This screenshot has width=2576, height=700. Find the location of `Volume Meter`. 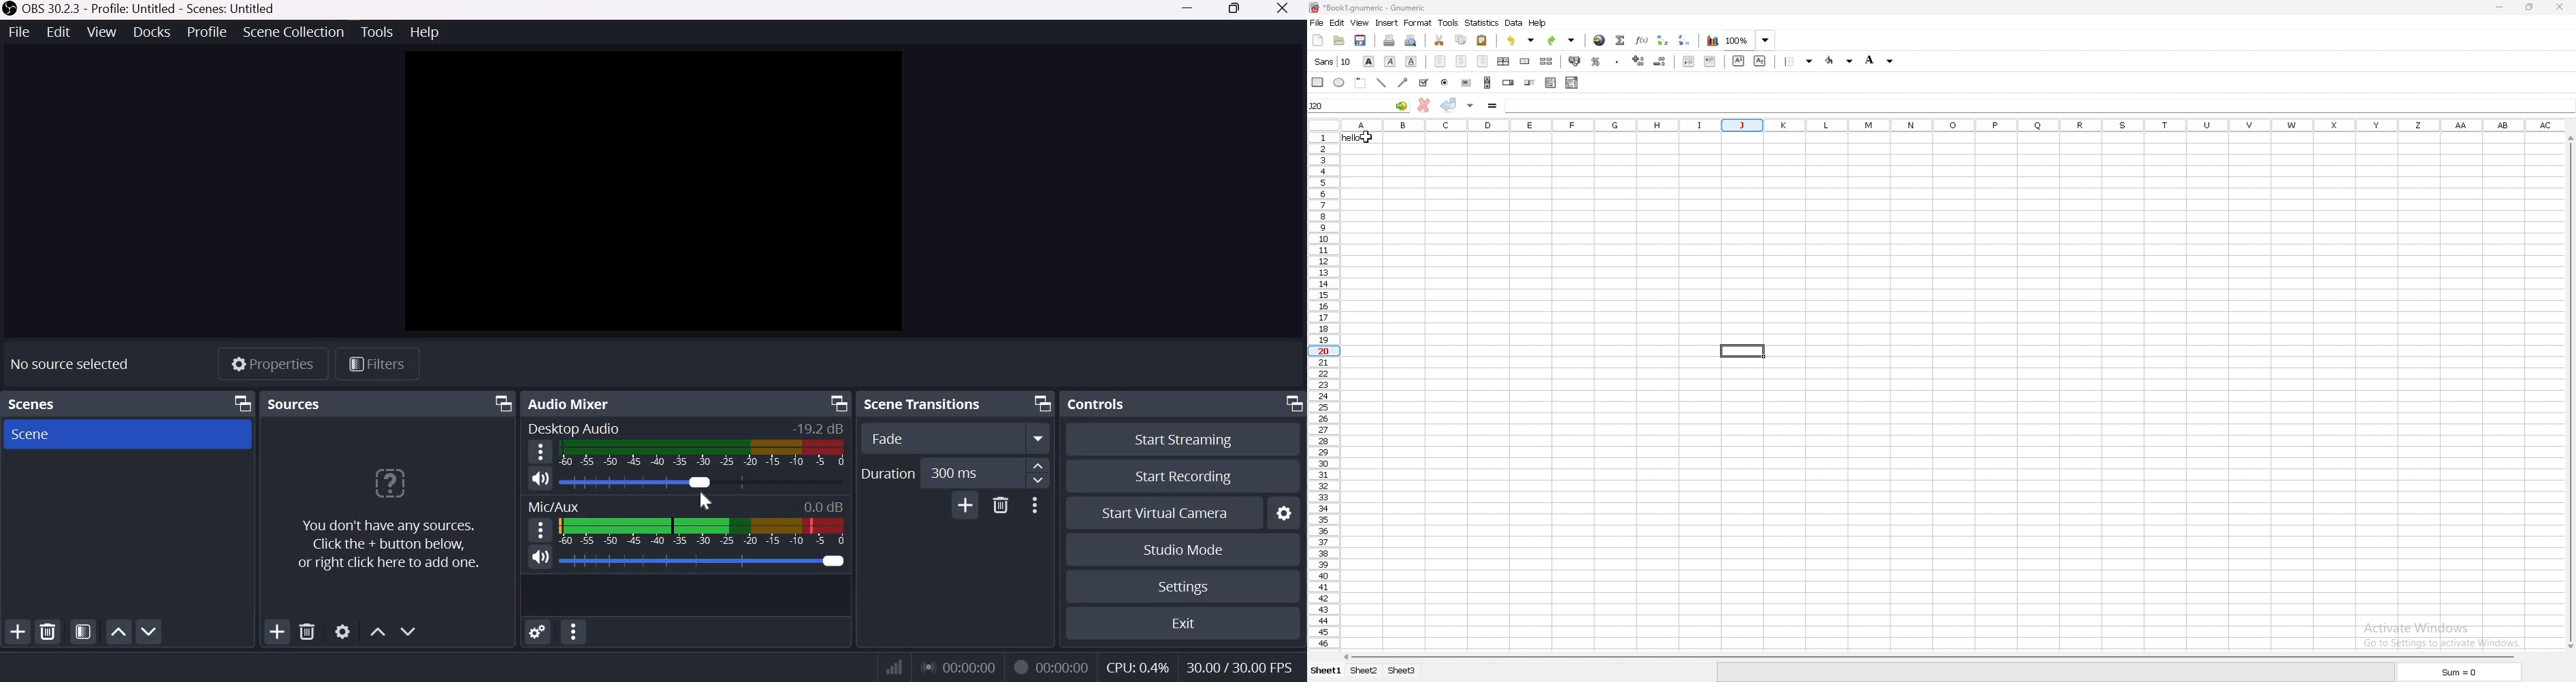

Volume Meter is located at coordinates (703, 531).